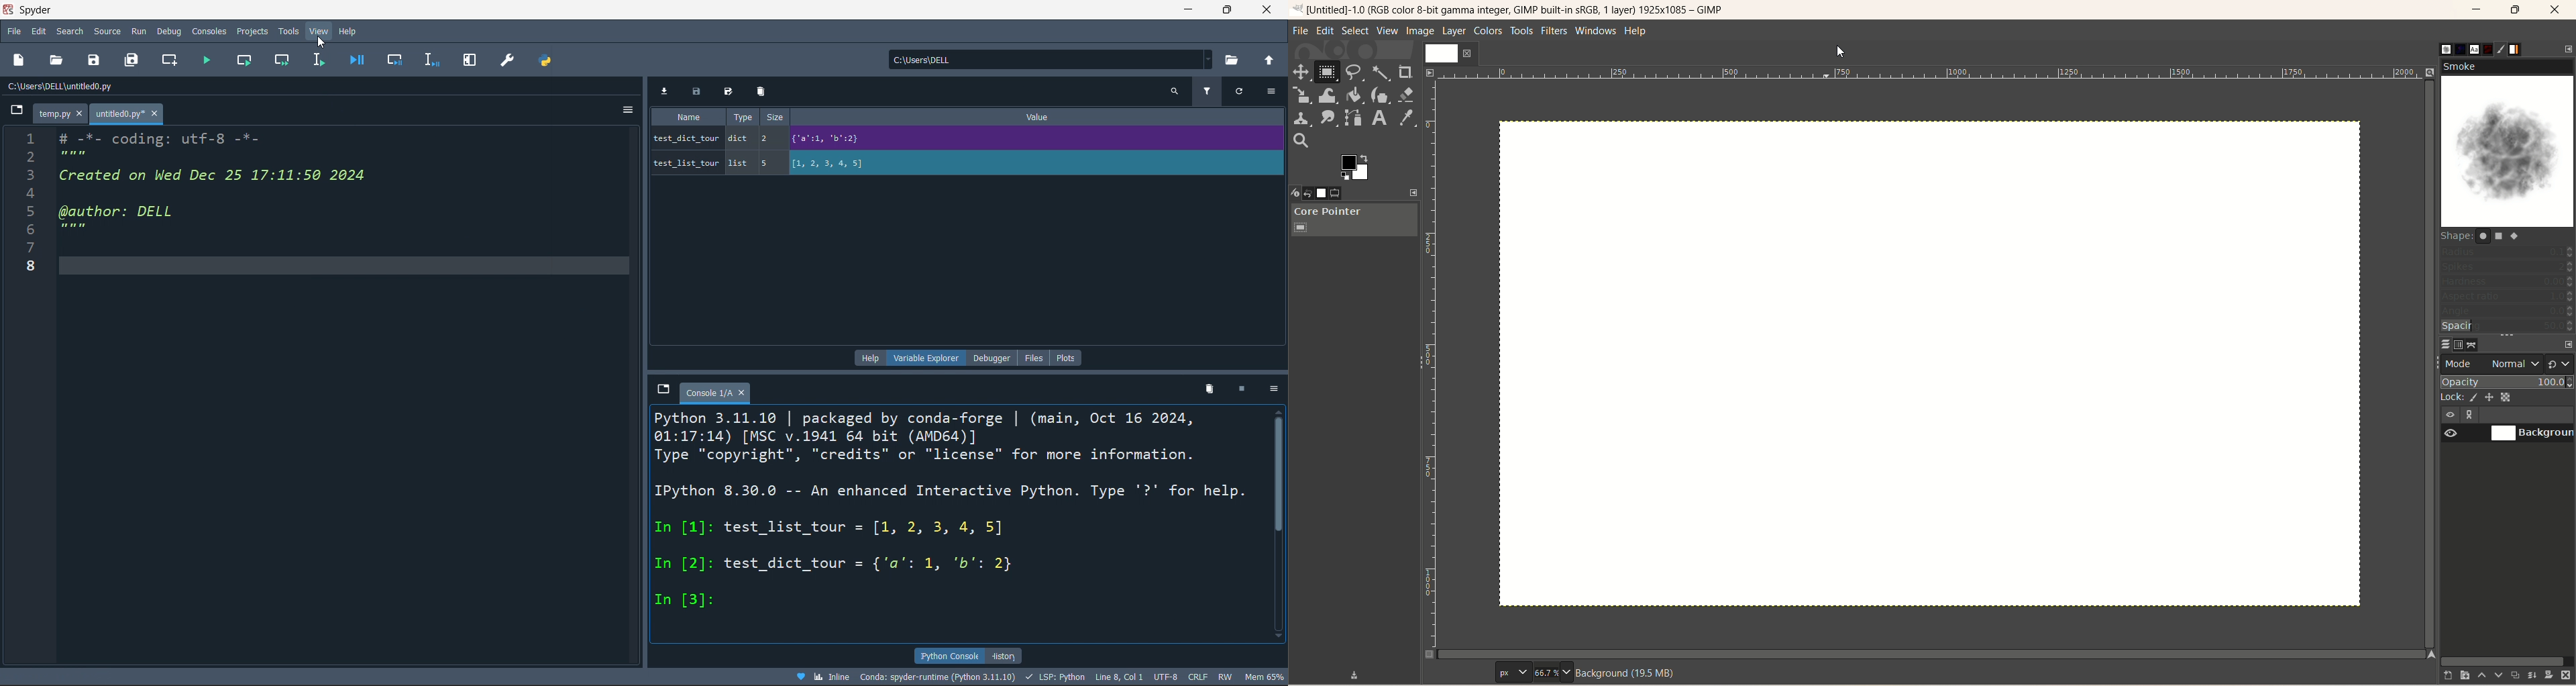 Image resolution: width=2576 pixels, height=700 pixels. What do you see at coordinates (1030, 356) in the screenshot?
I see `file` at bounding box center [1030, 356].